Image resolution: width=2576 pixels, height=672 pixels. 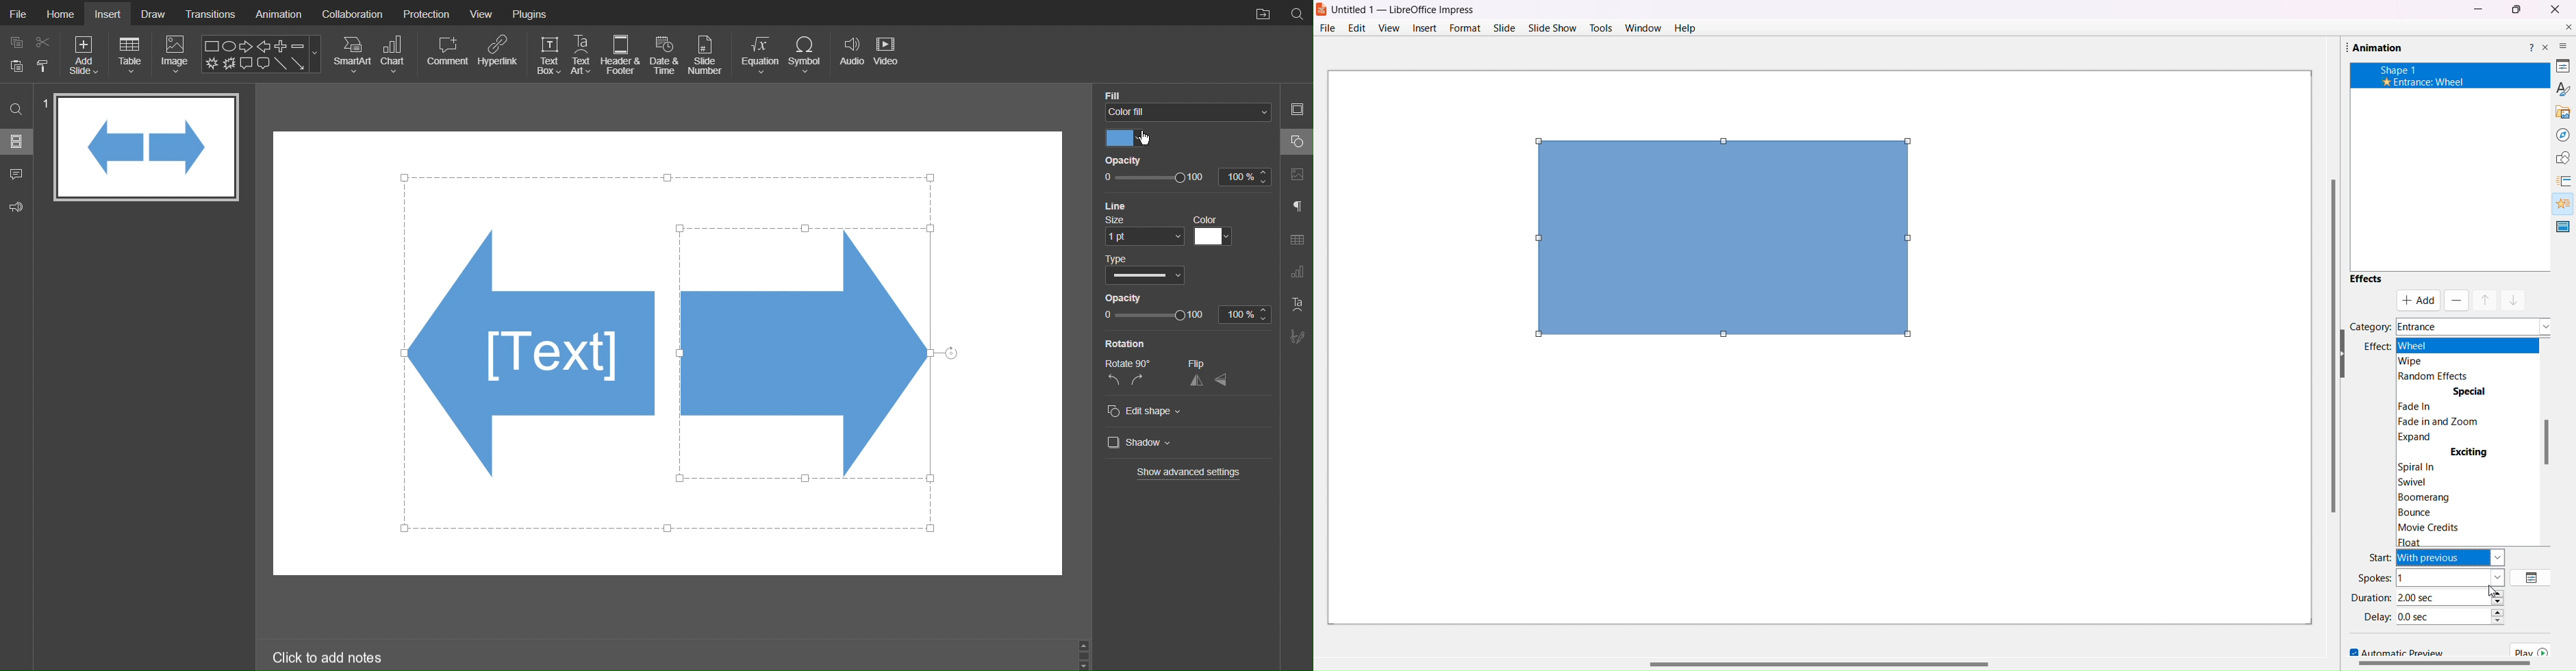 I want to click on Object, so click(x=1721, y=239).